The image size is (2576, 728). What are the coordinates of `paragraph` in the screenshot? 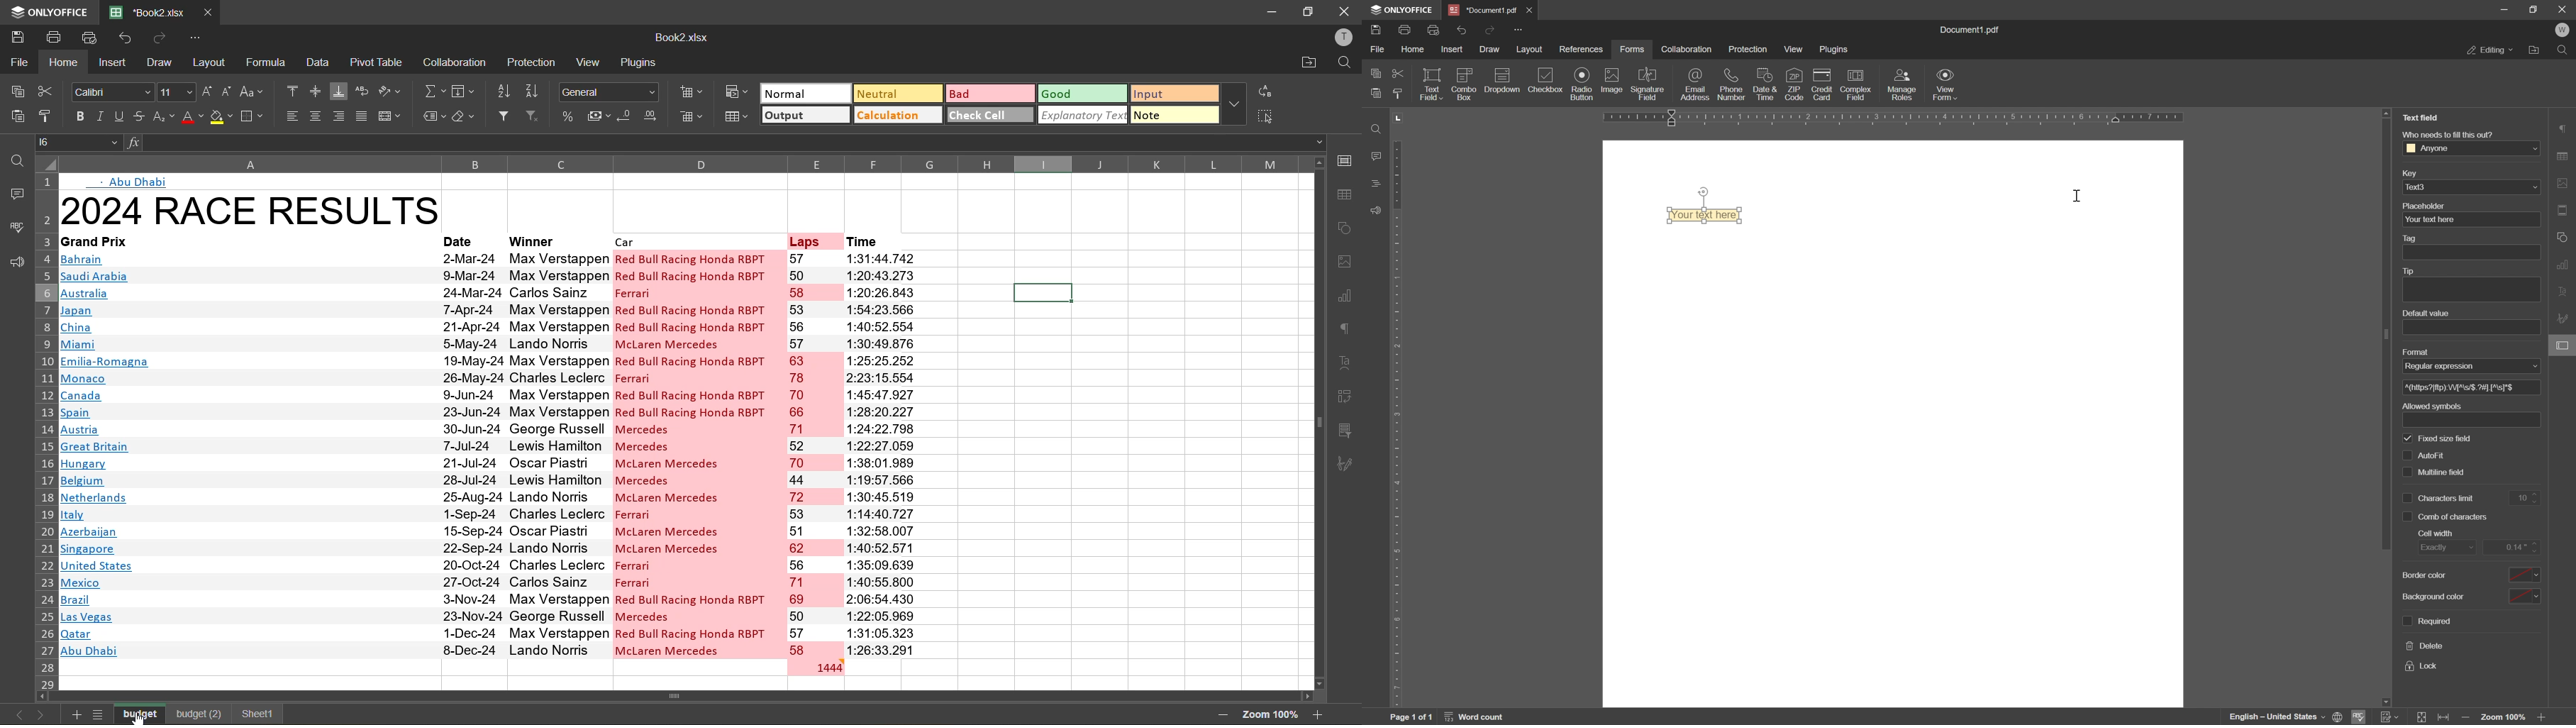 It's located at (1346, 328).